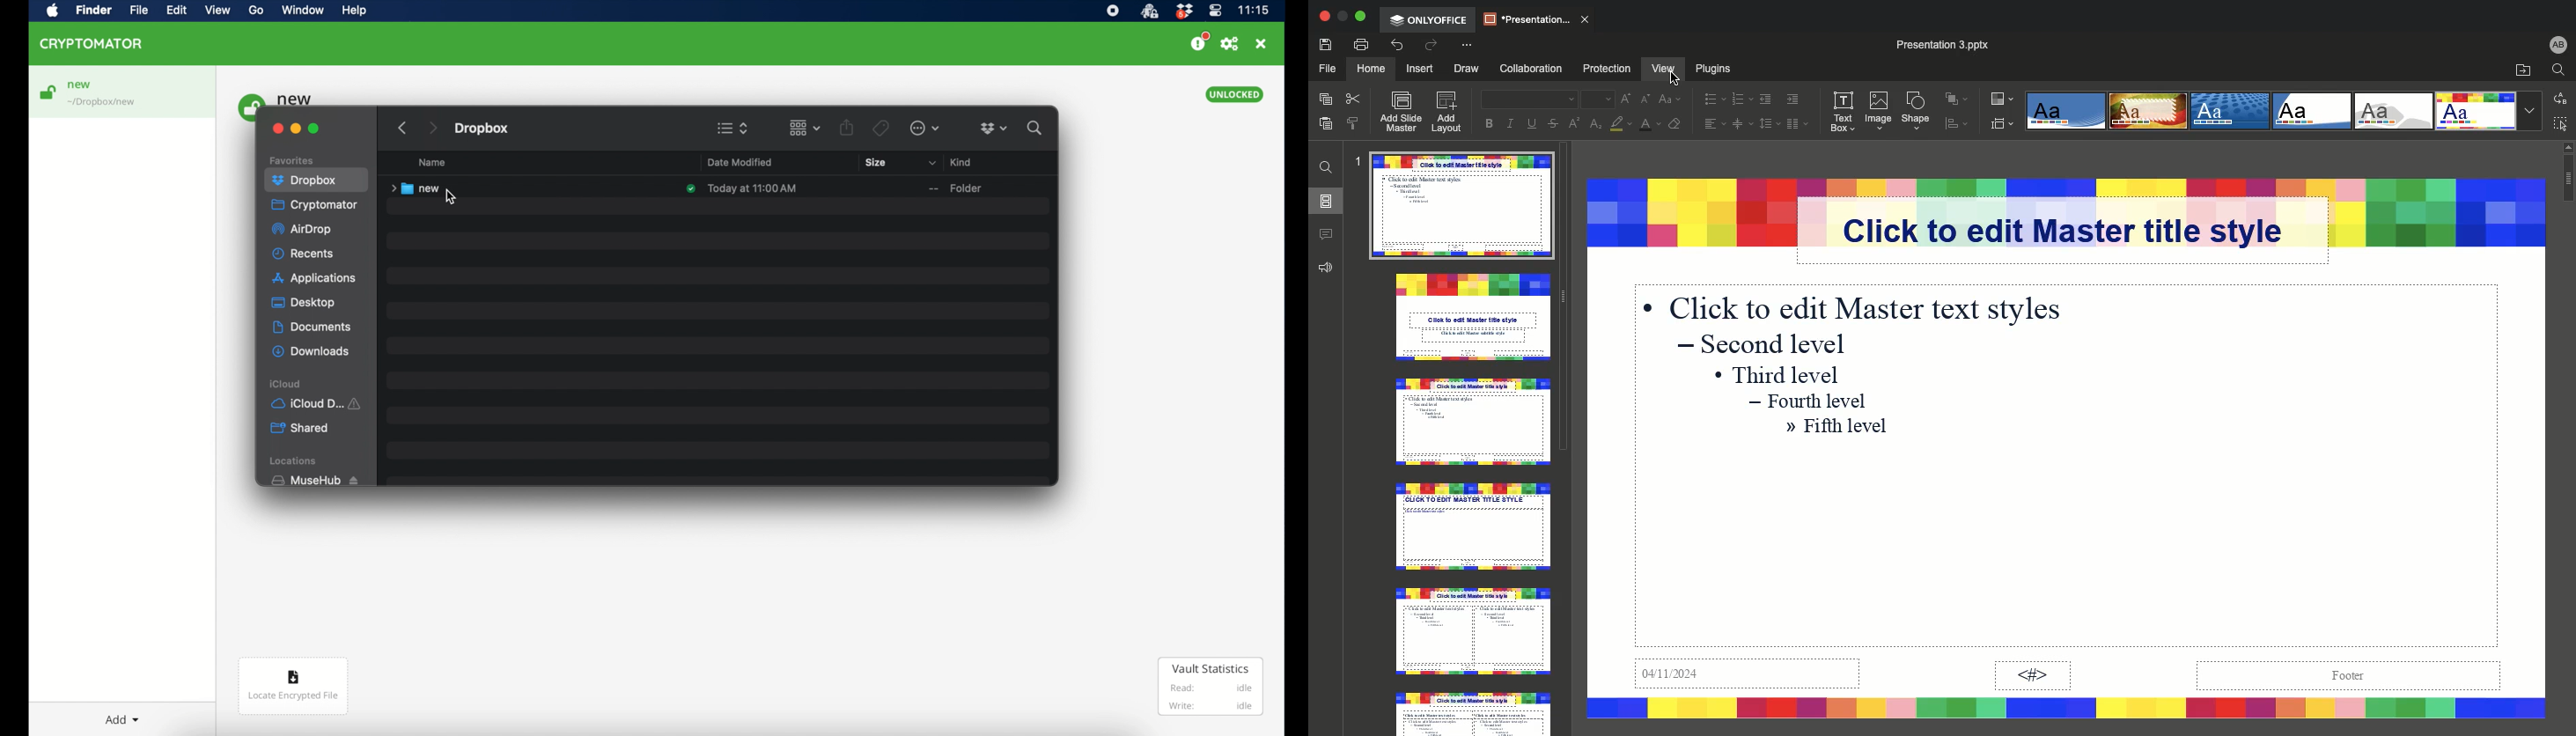  Describe the element at coordinates (1660, 68) in the screenshot. I see `View` at that location.